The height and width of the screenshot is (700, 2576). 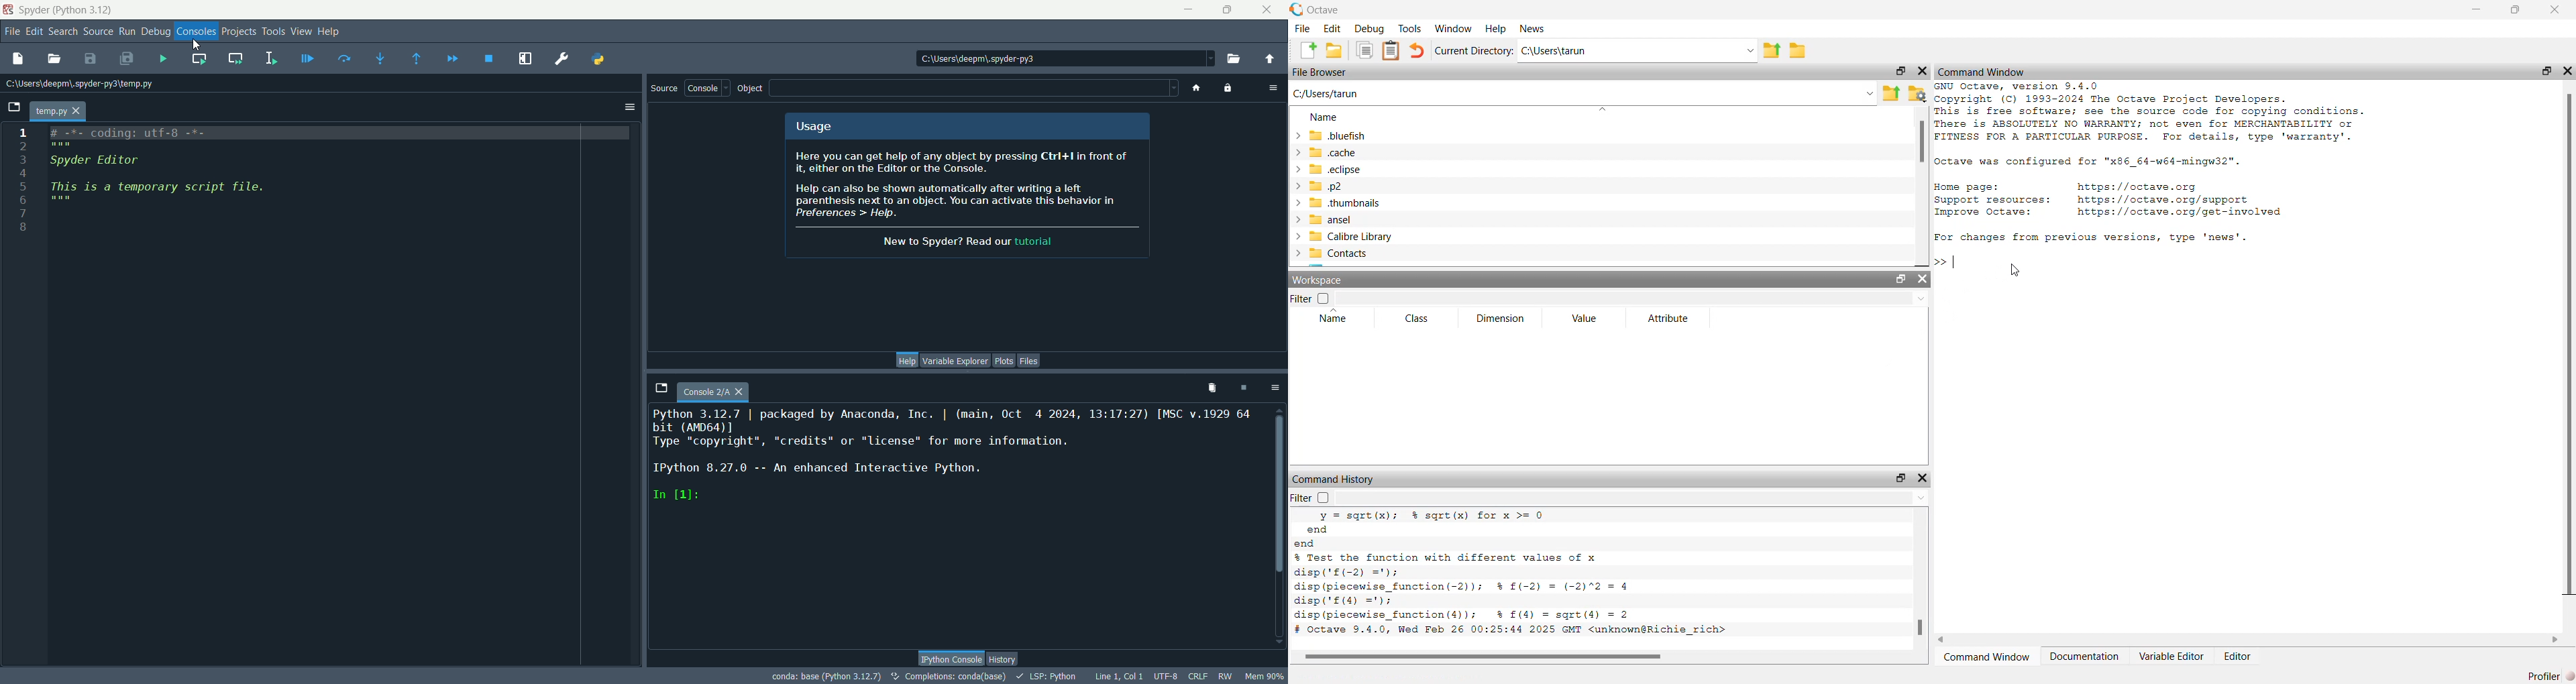 I want to click on Octave, so click(x=1322, y=9).